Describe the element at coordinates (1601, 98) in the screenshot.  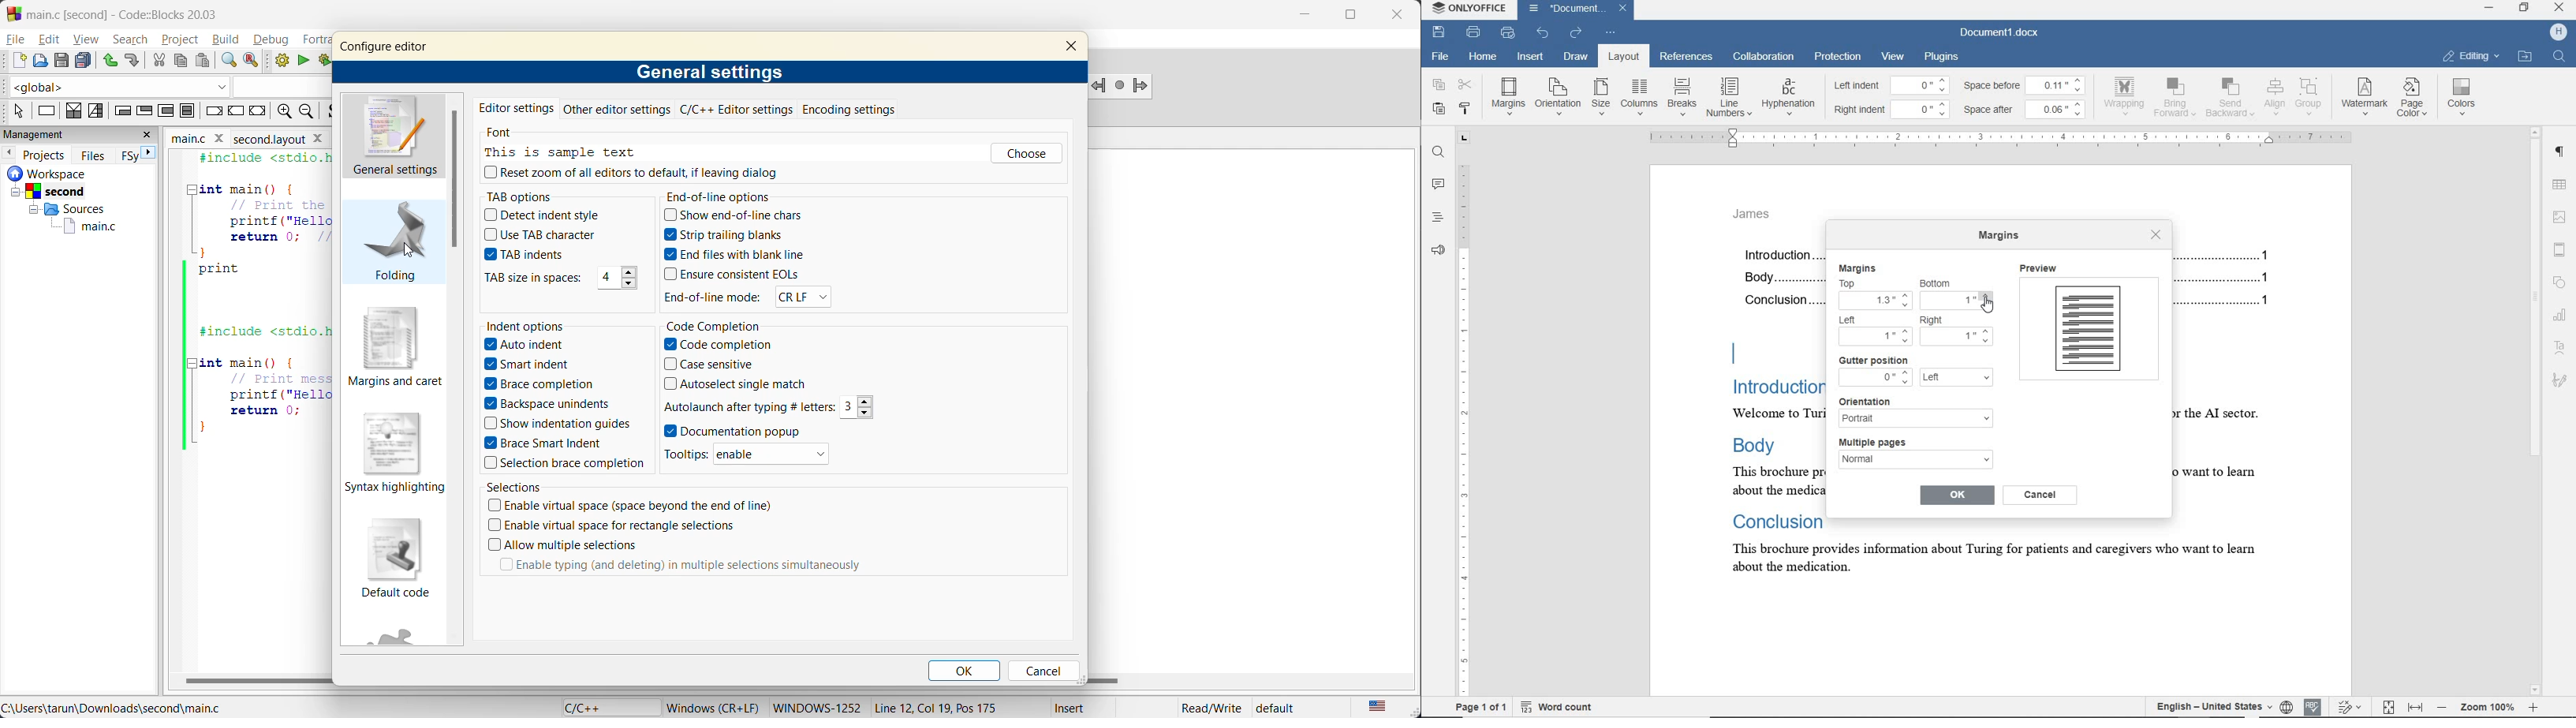
I see `size` at that location.